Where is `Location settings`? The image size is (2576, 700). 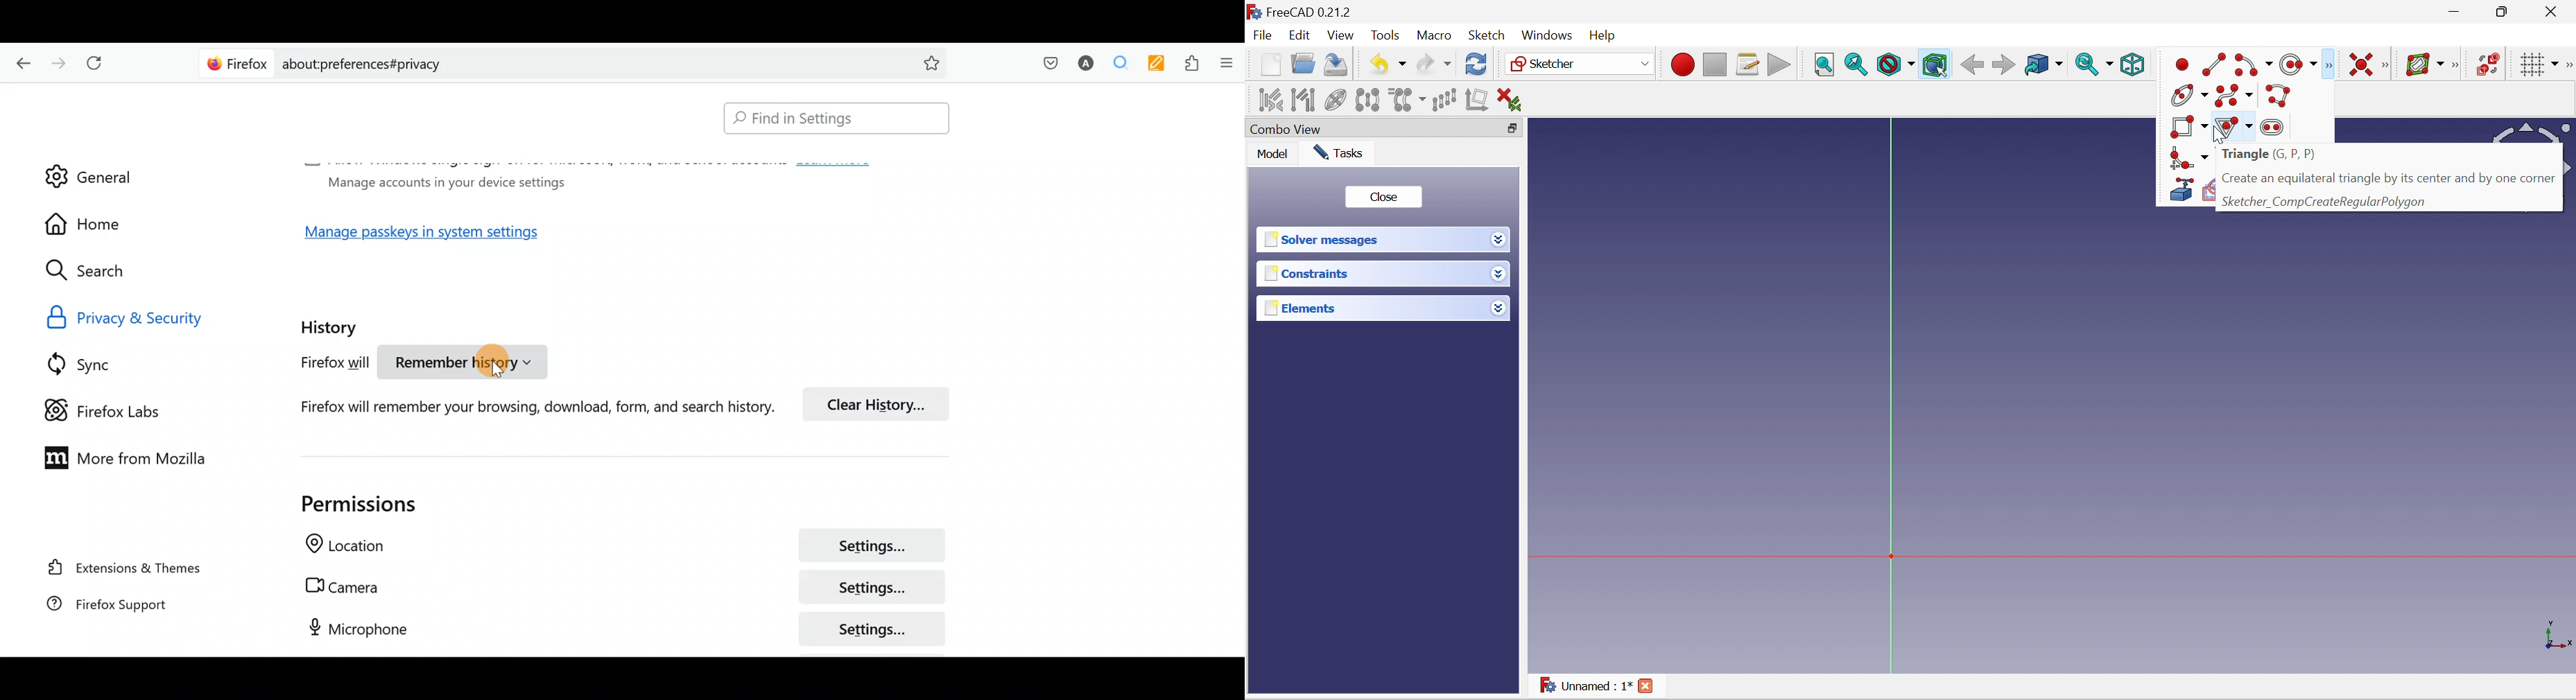
Location settings is located at coordinates (617, 547).